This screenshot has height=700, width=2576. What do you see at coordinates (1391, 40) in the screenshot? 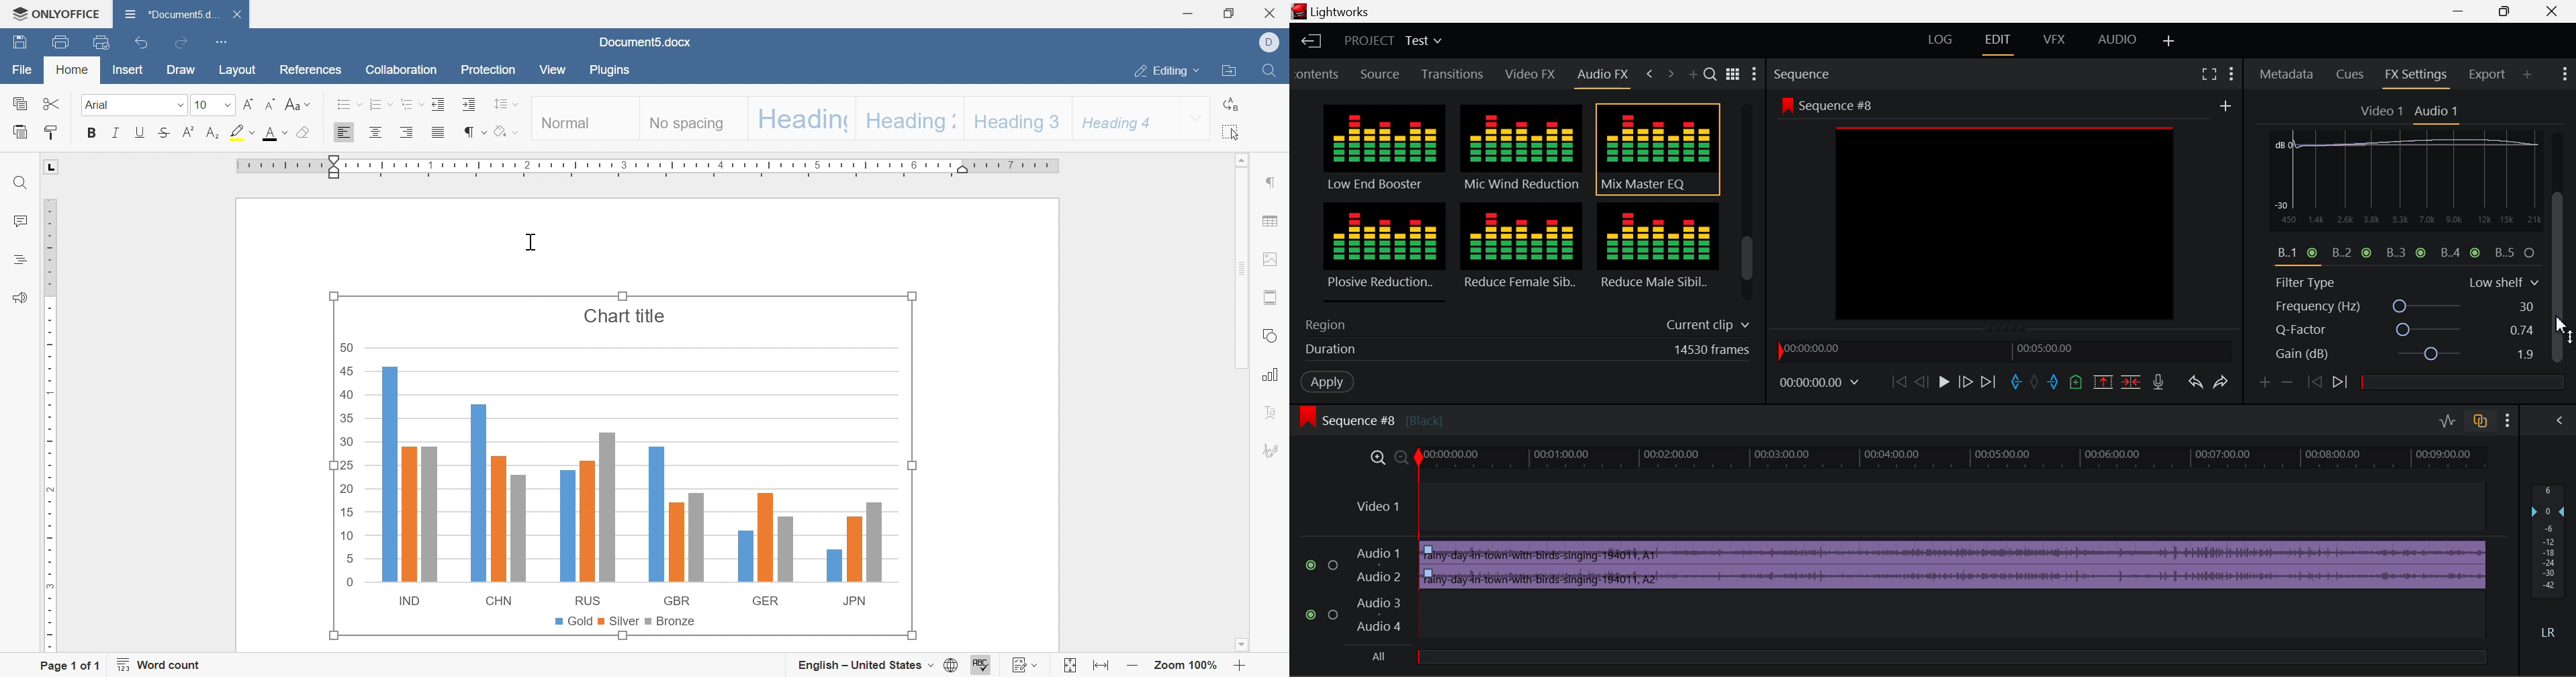
I see `Project Title` at bounding box center [1391, 40].